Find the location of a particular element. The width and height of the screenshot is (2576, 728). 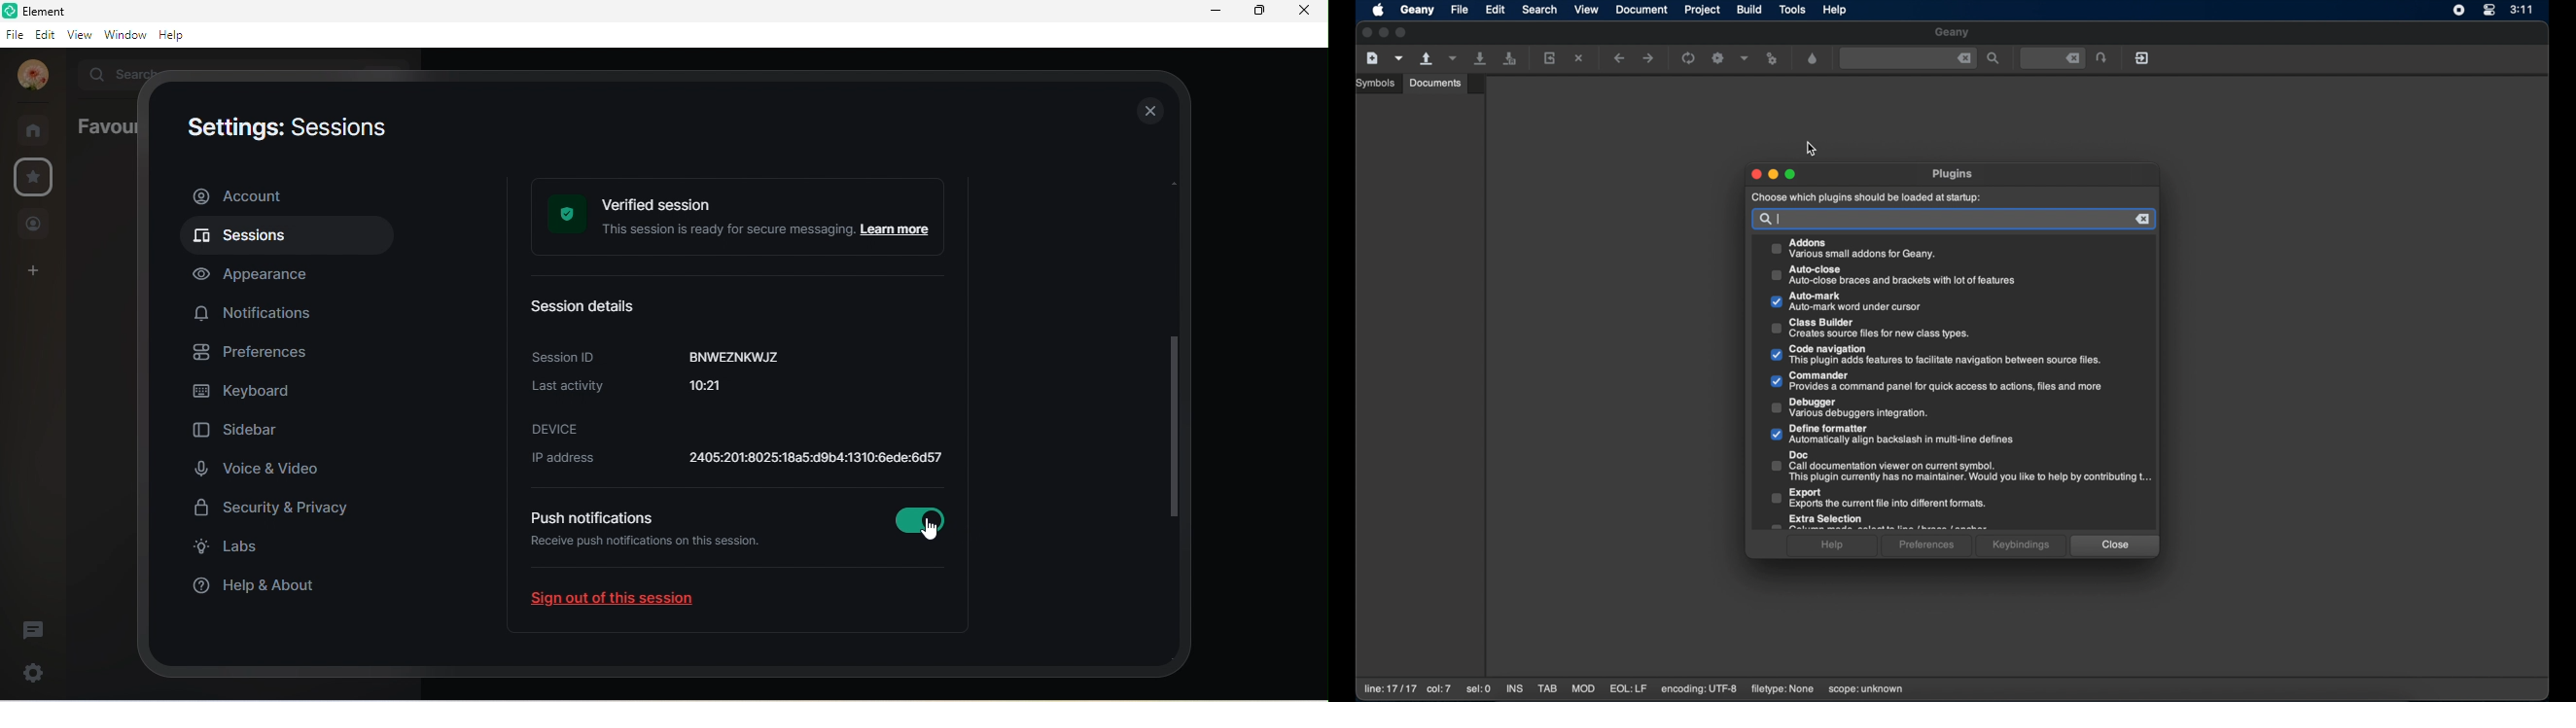

account is located at coordinates (32, 75).